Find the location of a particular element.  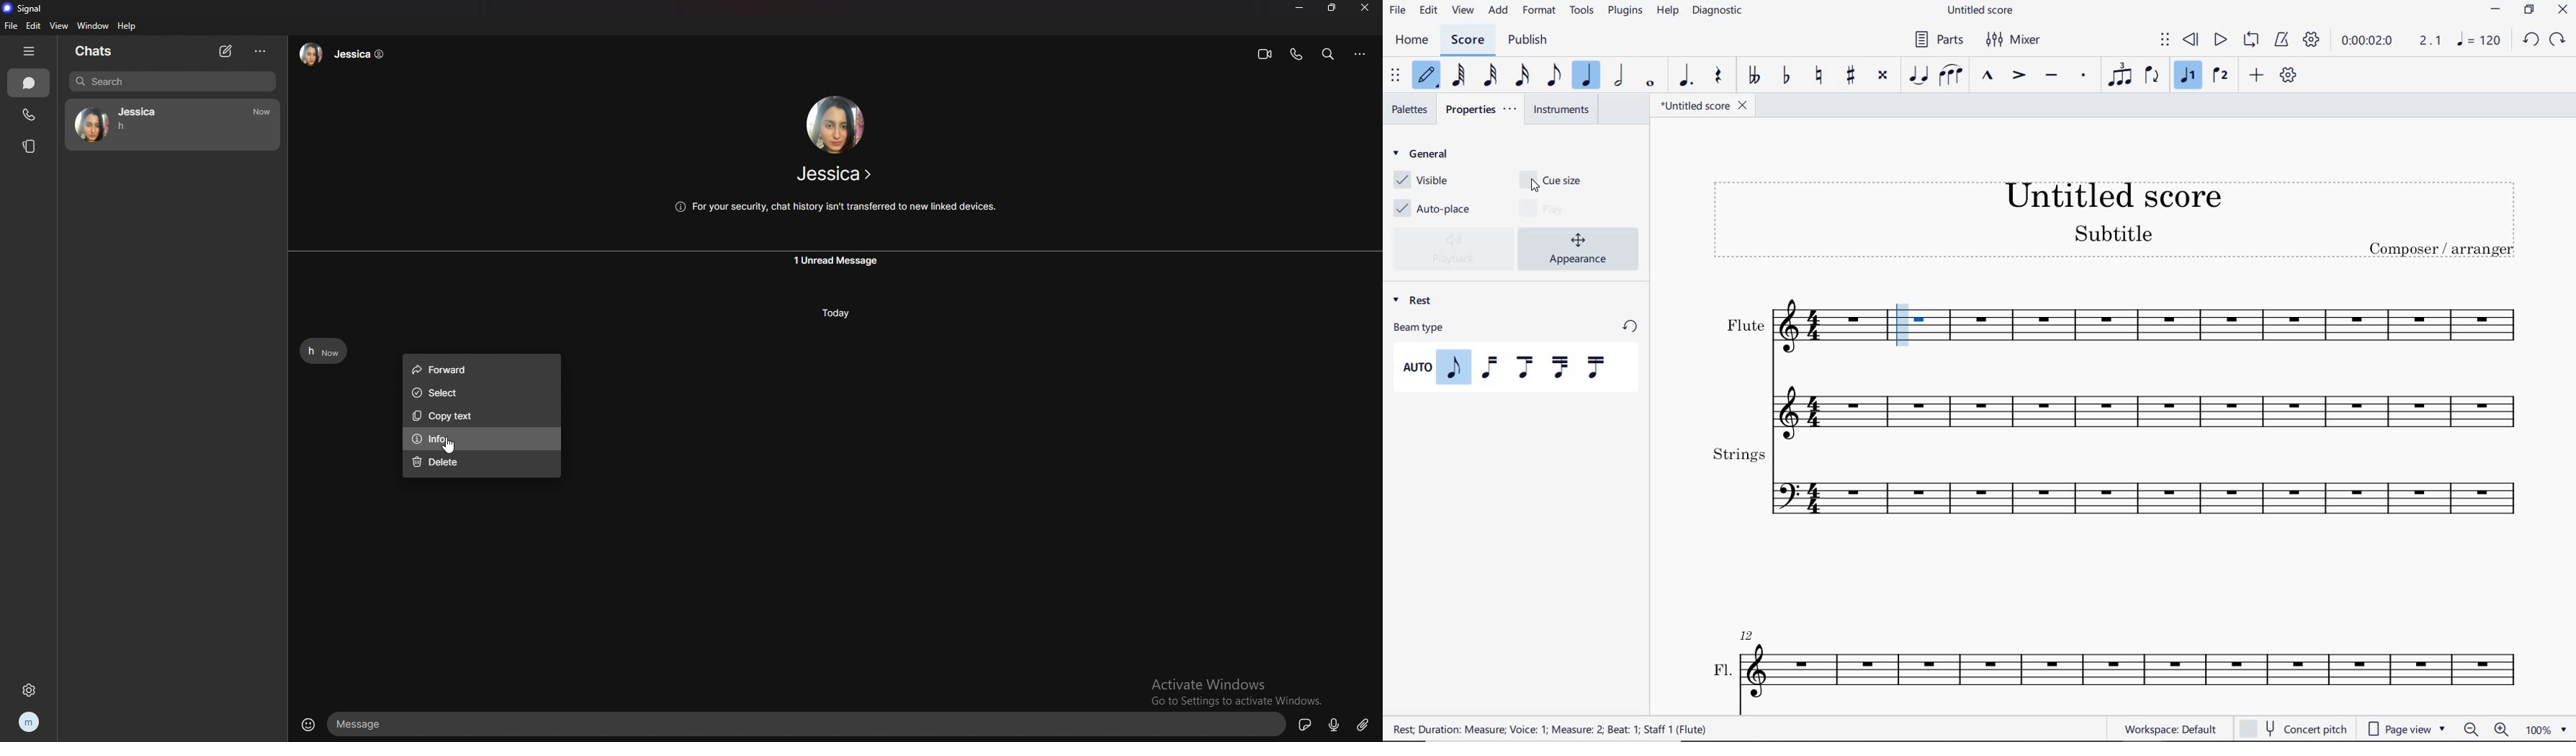

new chat is located at coordinates (226, 51).